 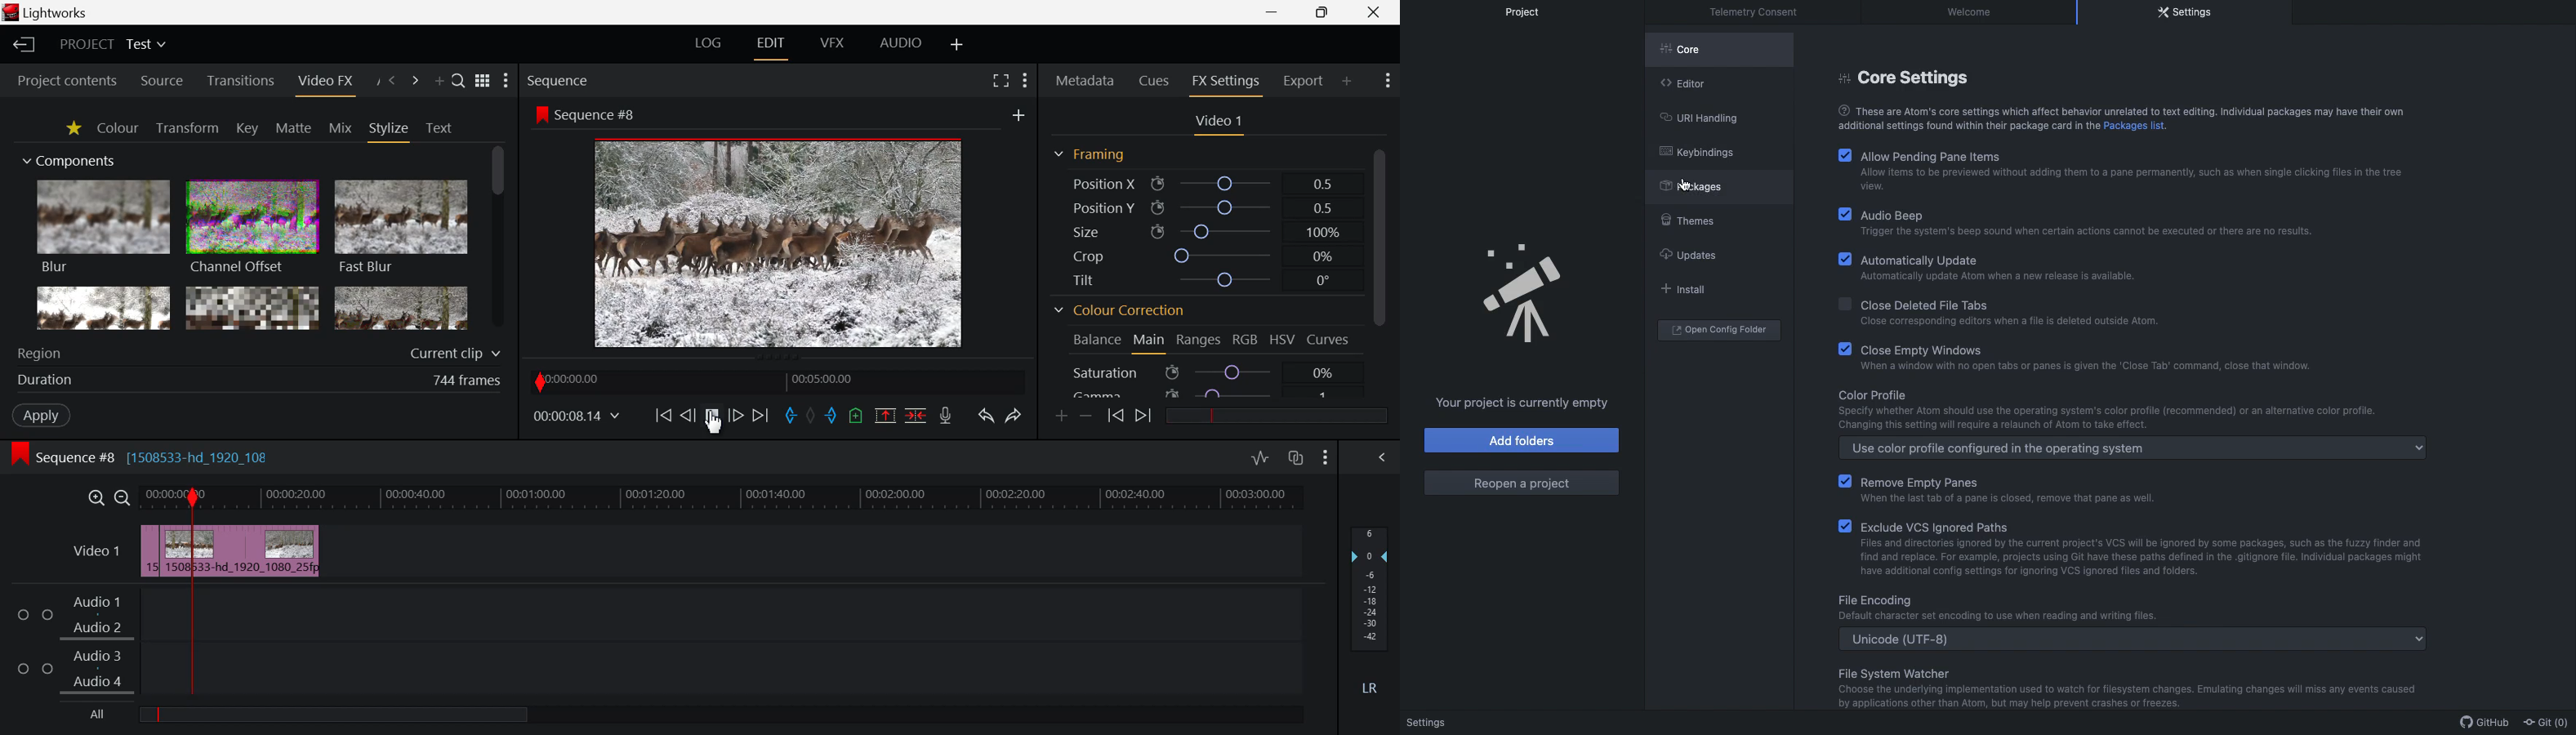 I want to click on Export, so click(x=1305, y=80).